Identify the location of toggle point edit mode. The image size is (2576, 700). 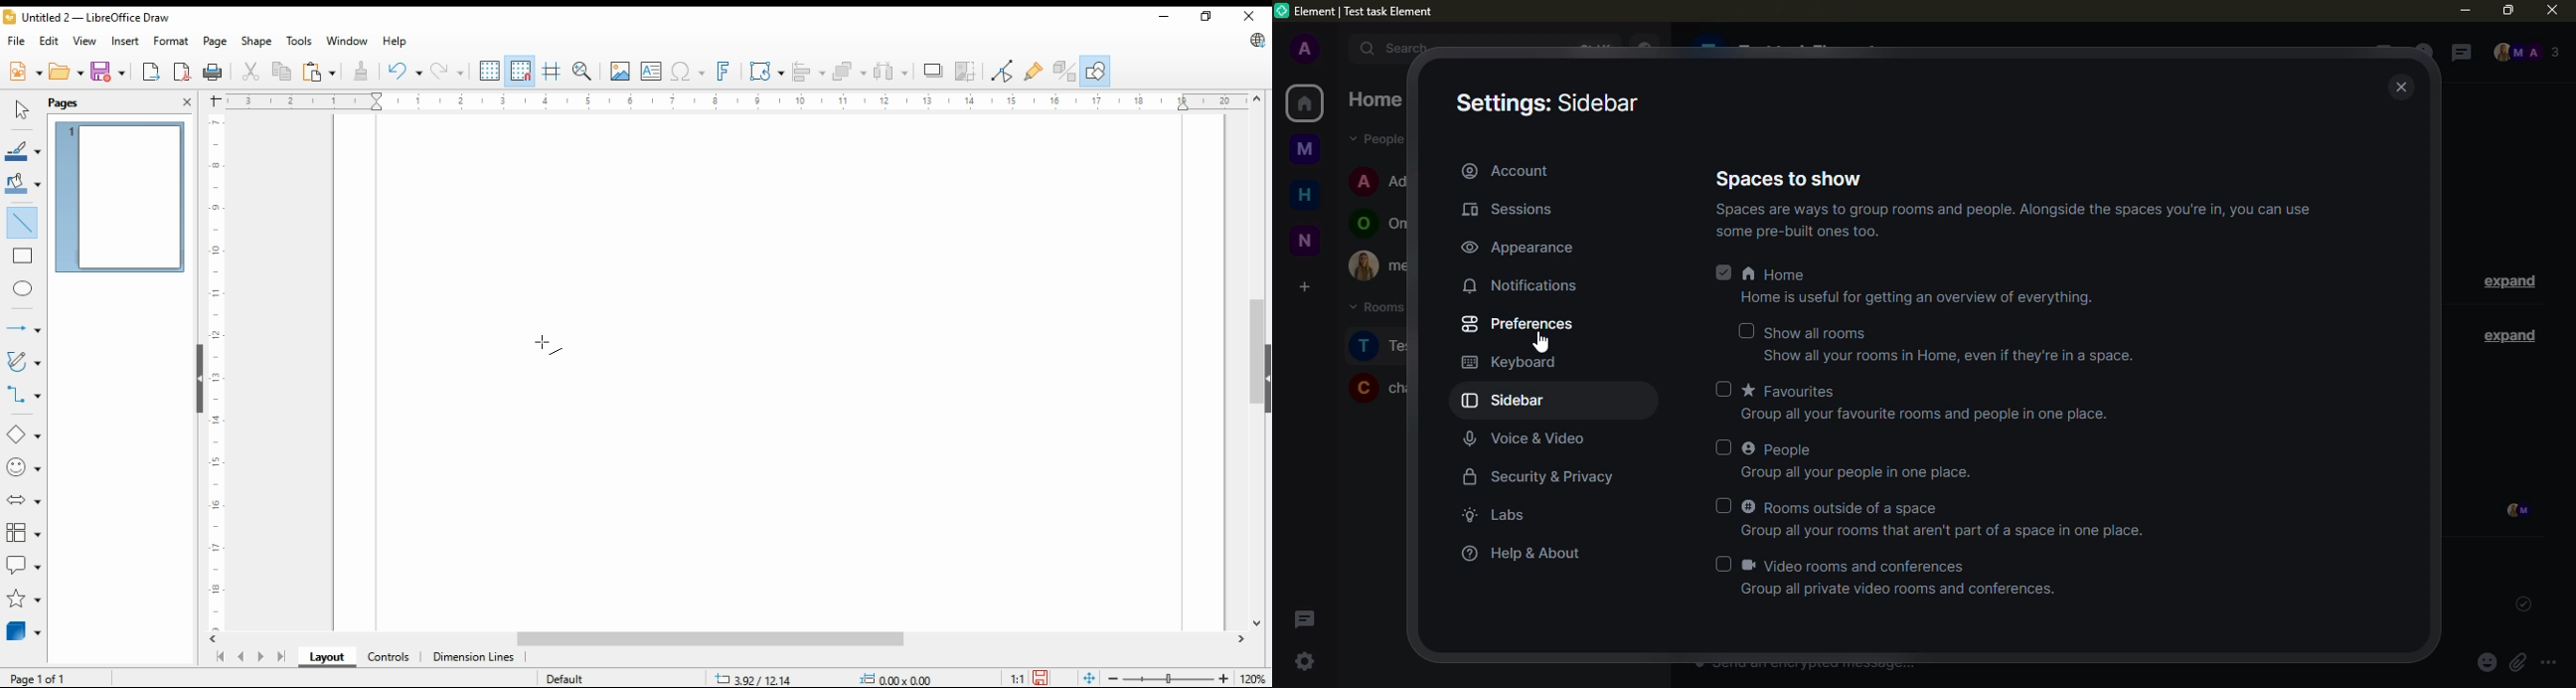
(1003, 71).